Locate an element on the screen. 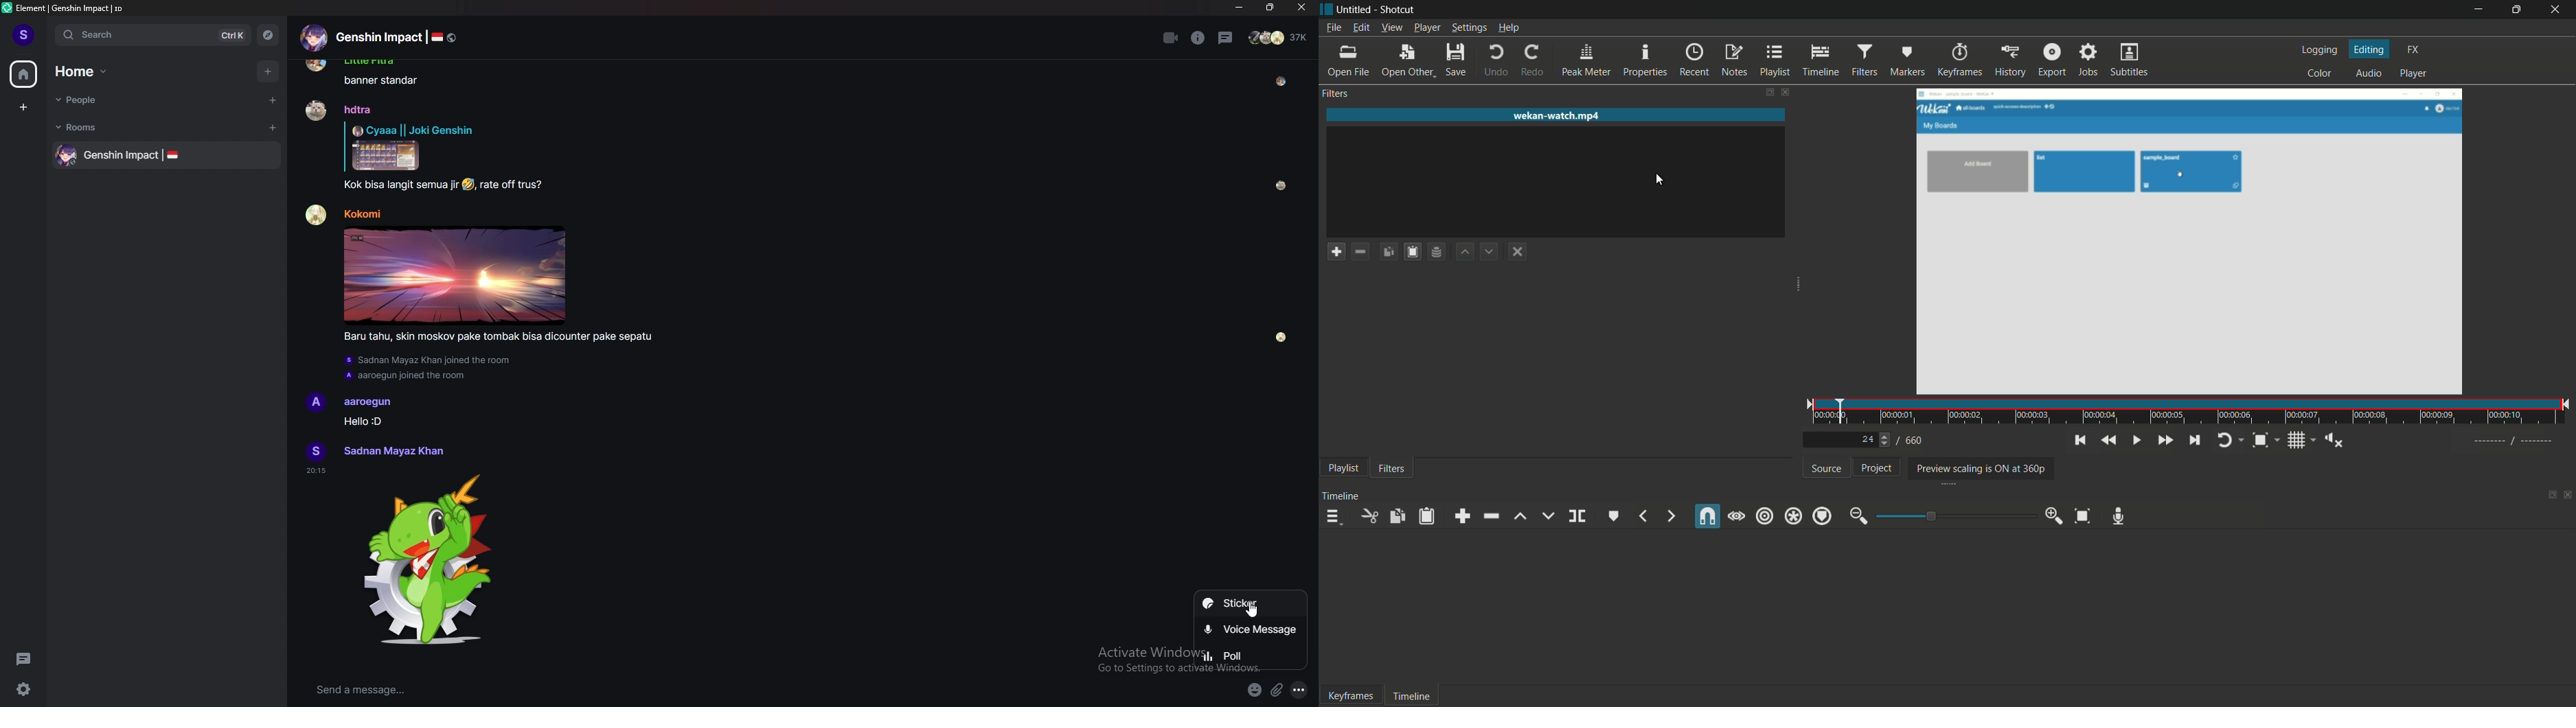 Image resolution: width=2576 pixels, height=728 pixels. threads is located at coordinates (1226, 38).